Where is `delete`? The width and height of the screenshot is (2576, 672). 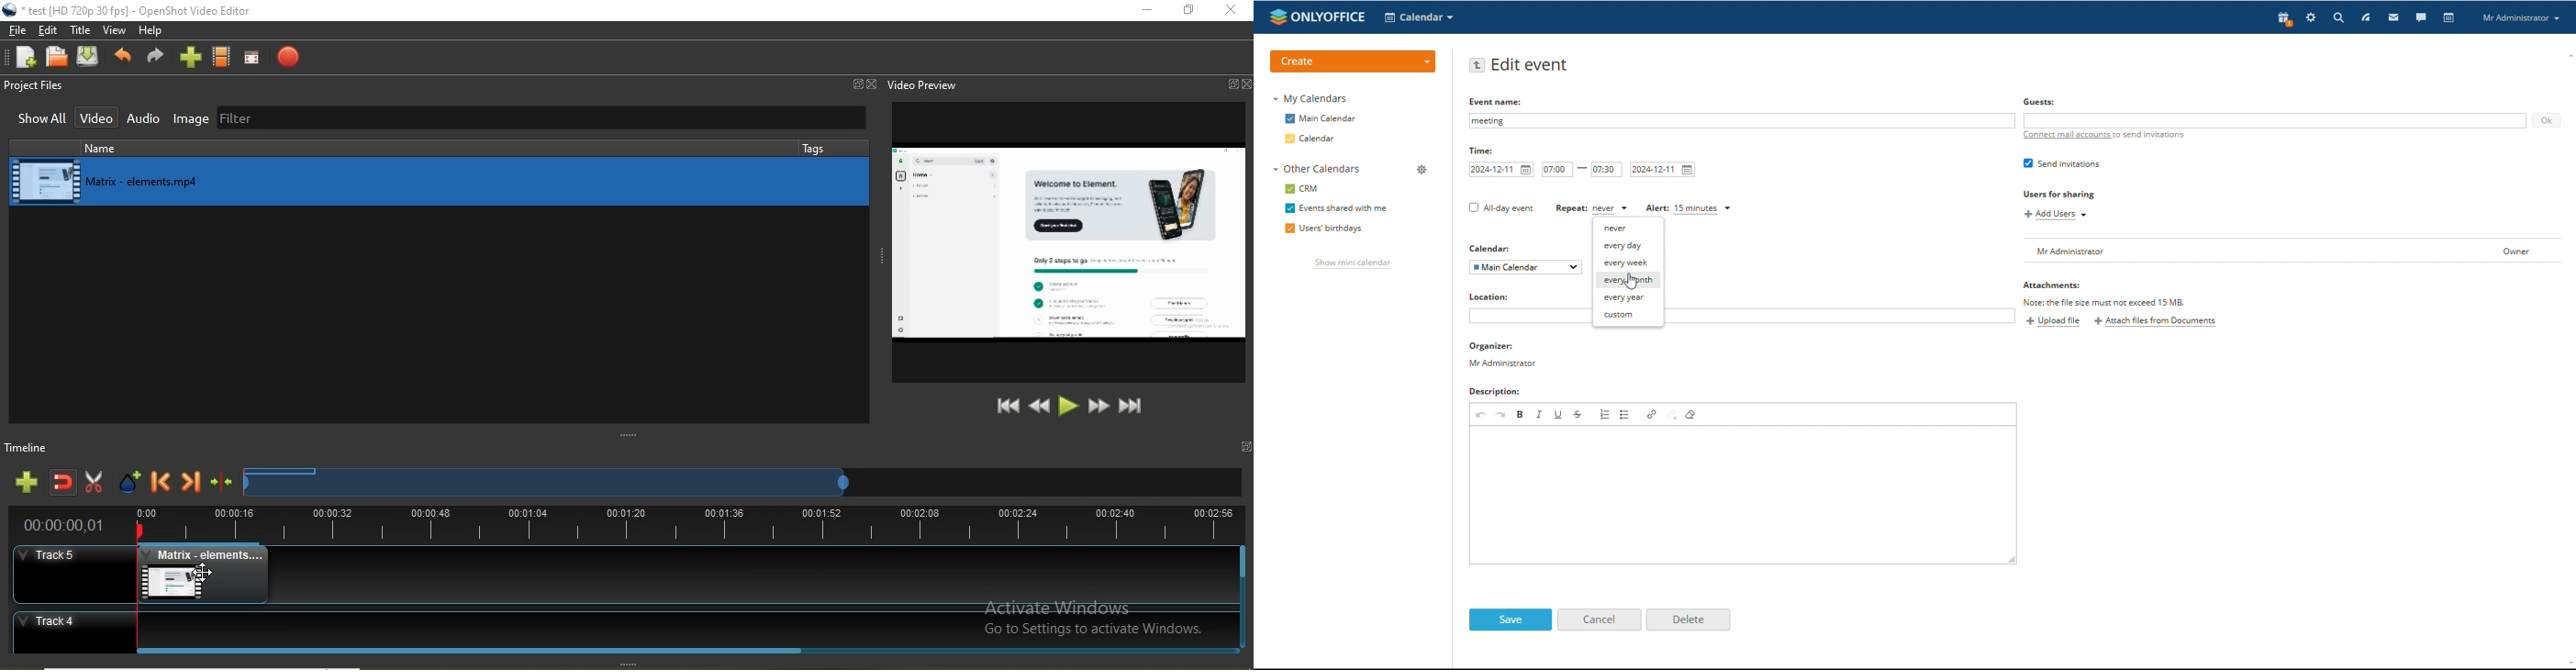
delete is located at coordinates (1688, 619).